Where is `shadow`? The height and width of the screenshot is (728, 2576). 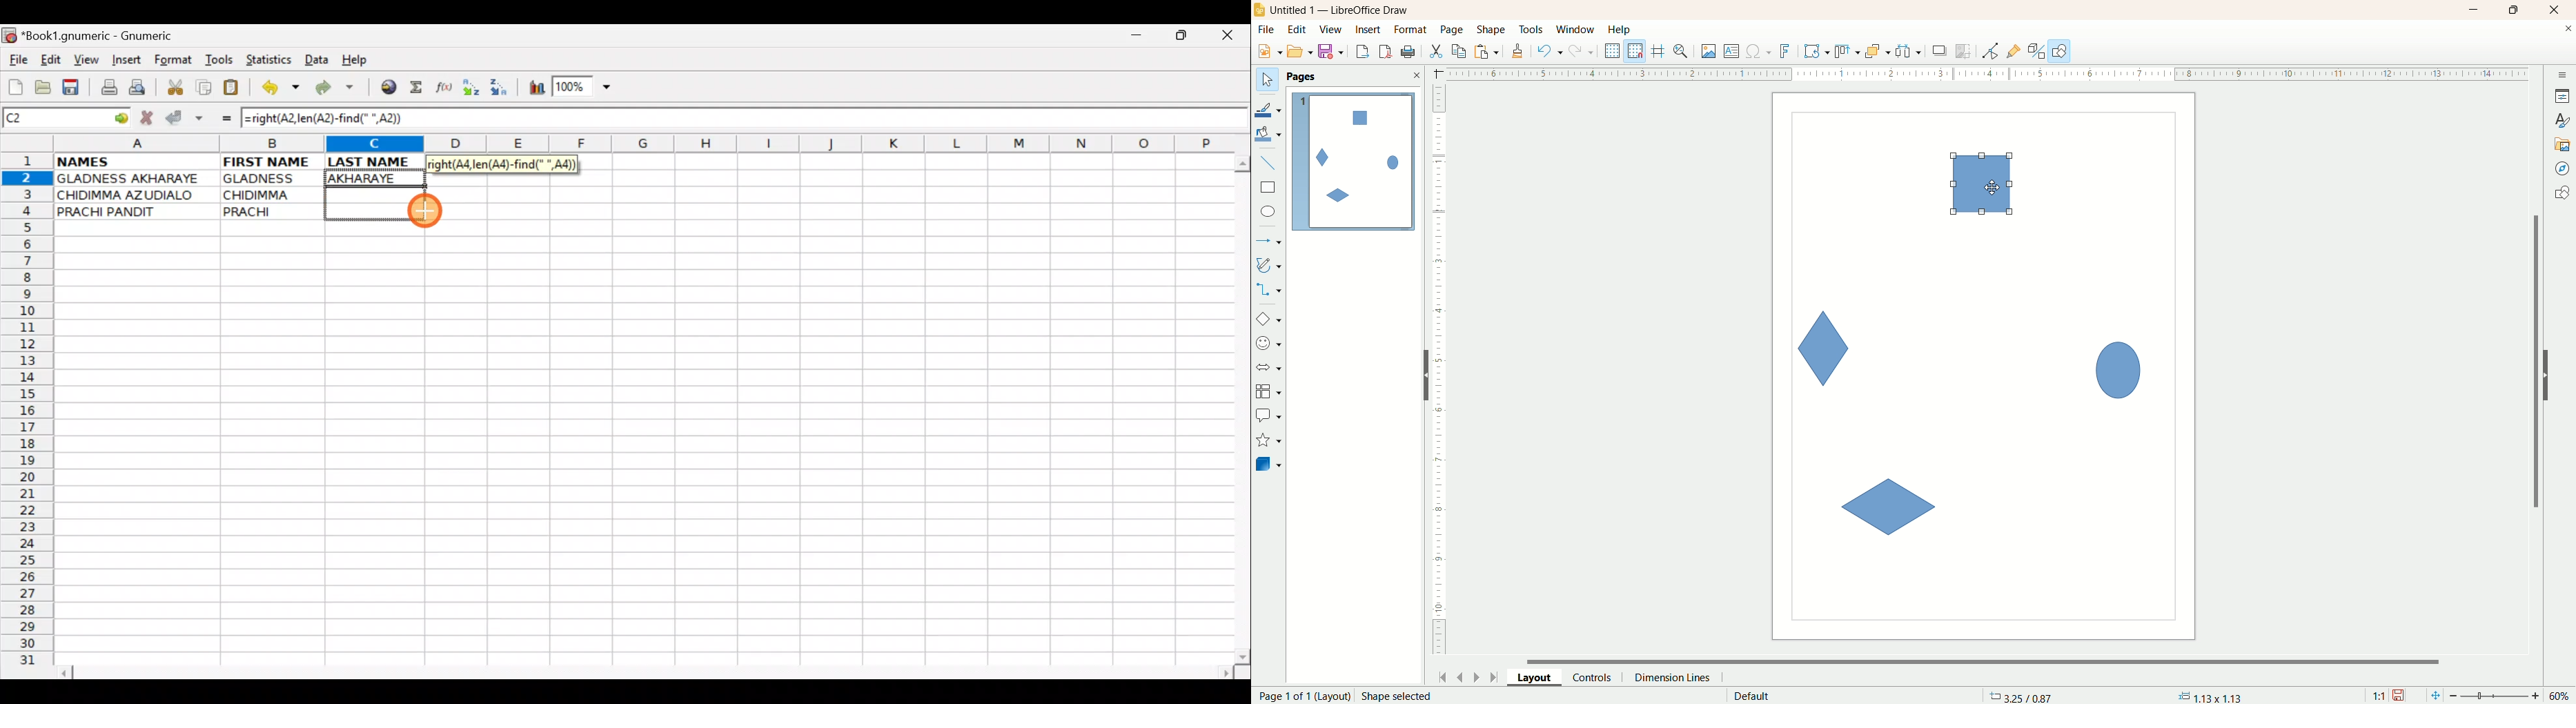 shadow is located at coordinates (1940, 50).